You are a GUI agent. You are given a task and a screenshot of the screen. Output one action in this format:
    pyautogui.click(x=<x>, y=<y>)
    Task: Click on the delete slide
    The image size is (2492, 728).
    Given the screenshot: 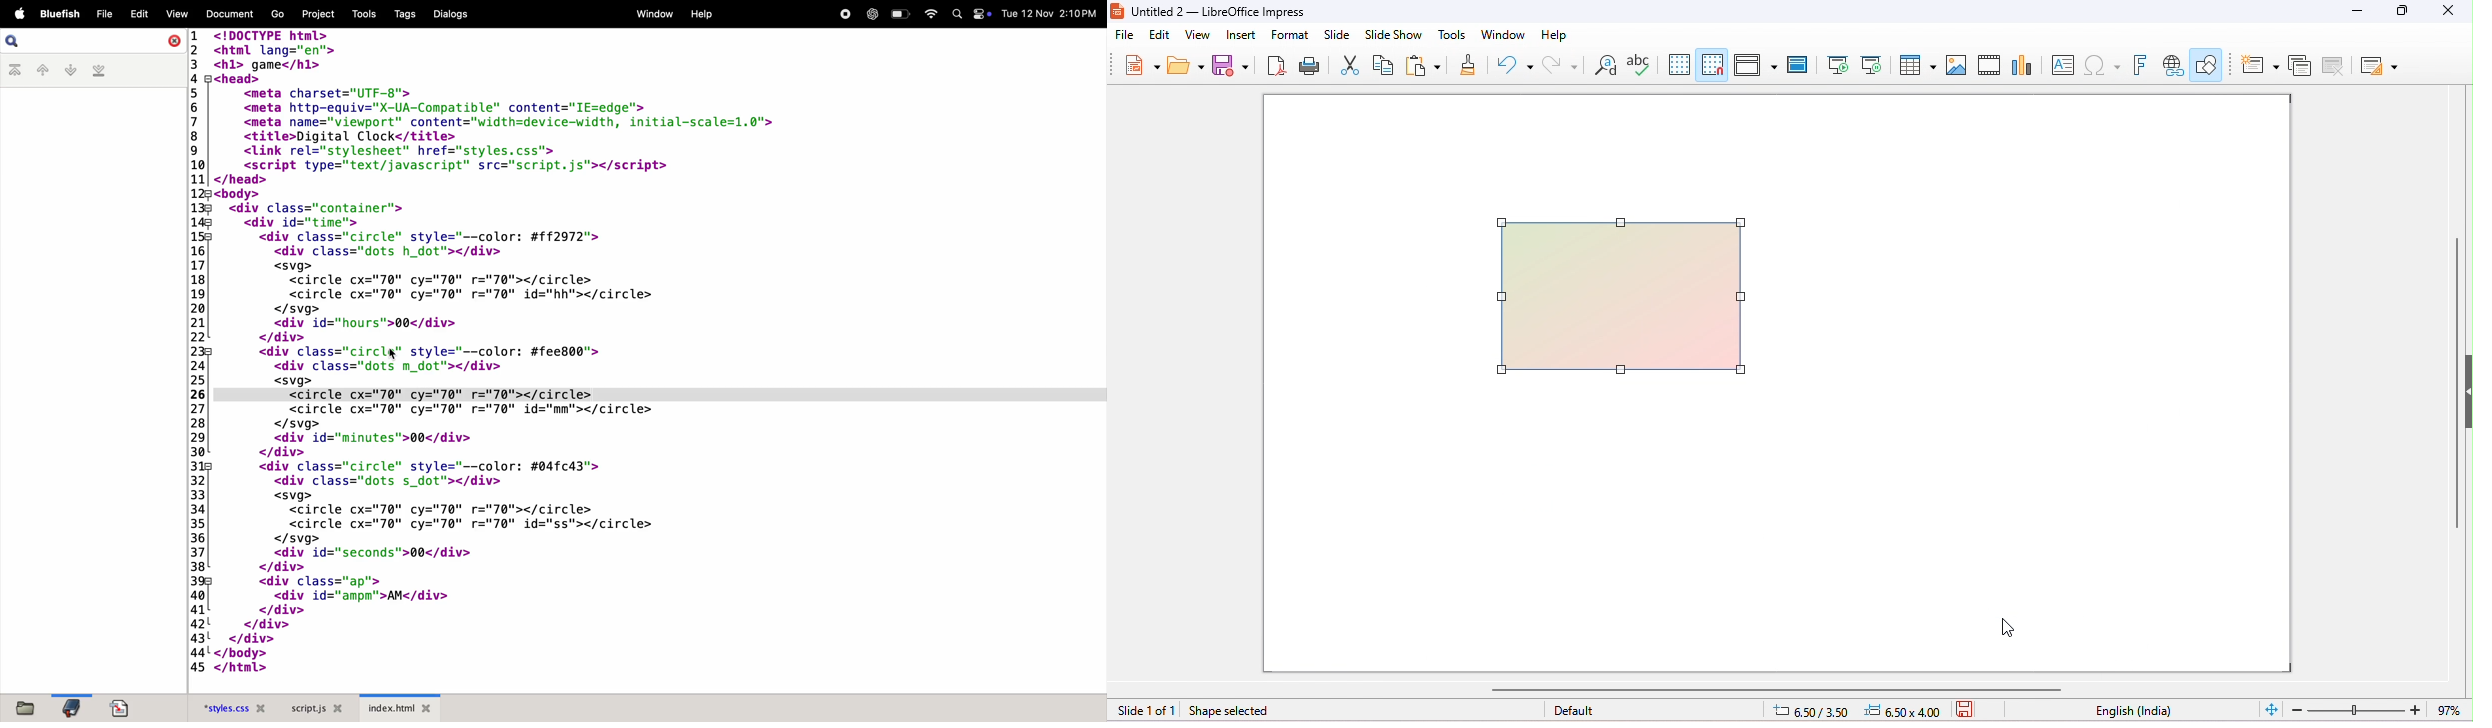 What is the action you would take?
    pyautogui.click(x=2336, y=68)
    